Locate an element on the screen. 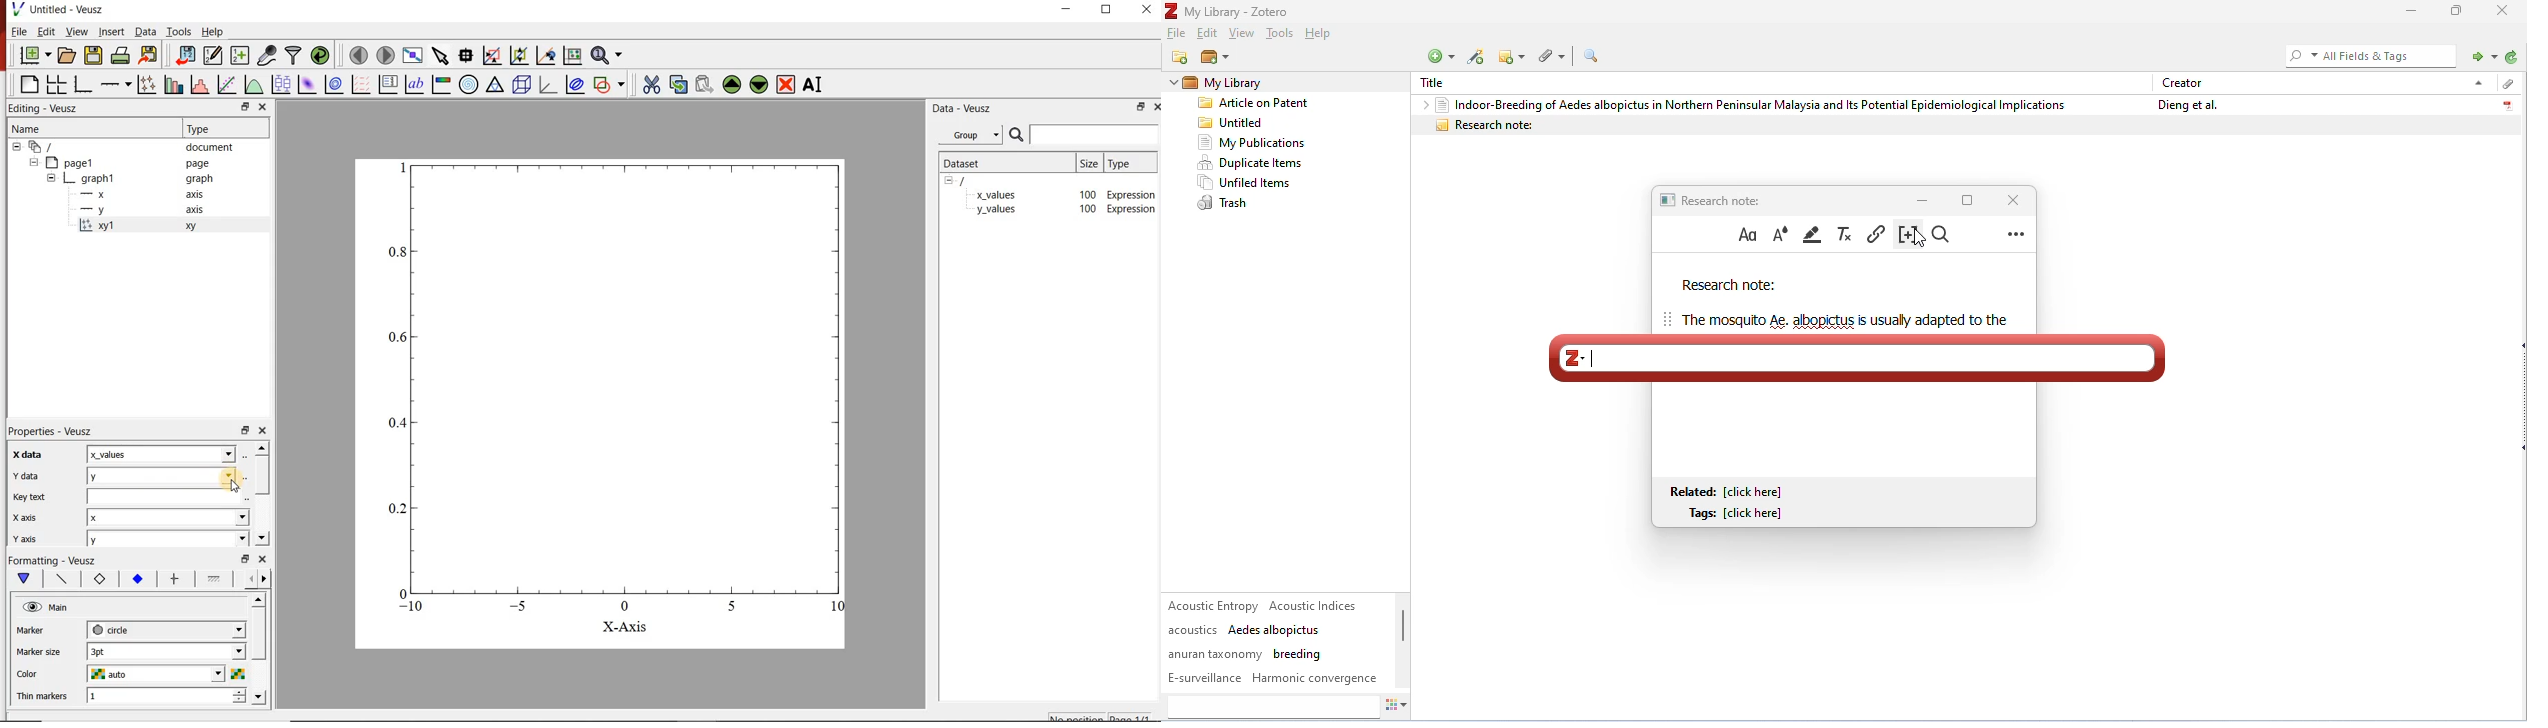 The image size is (2548, 728). maximize is located at coordinates (2457, 10).